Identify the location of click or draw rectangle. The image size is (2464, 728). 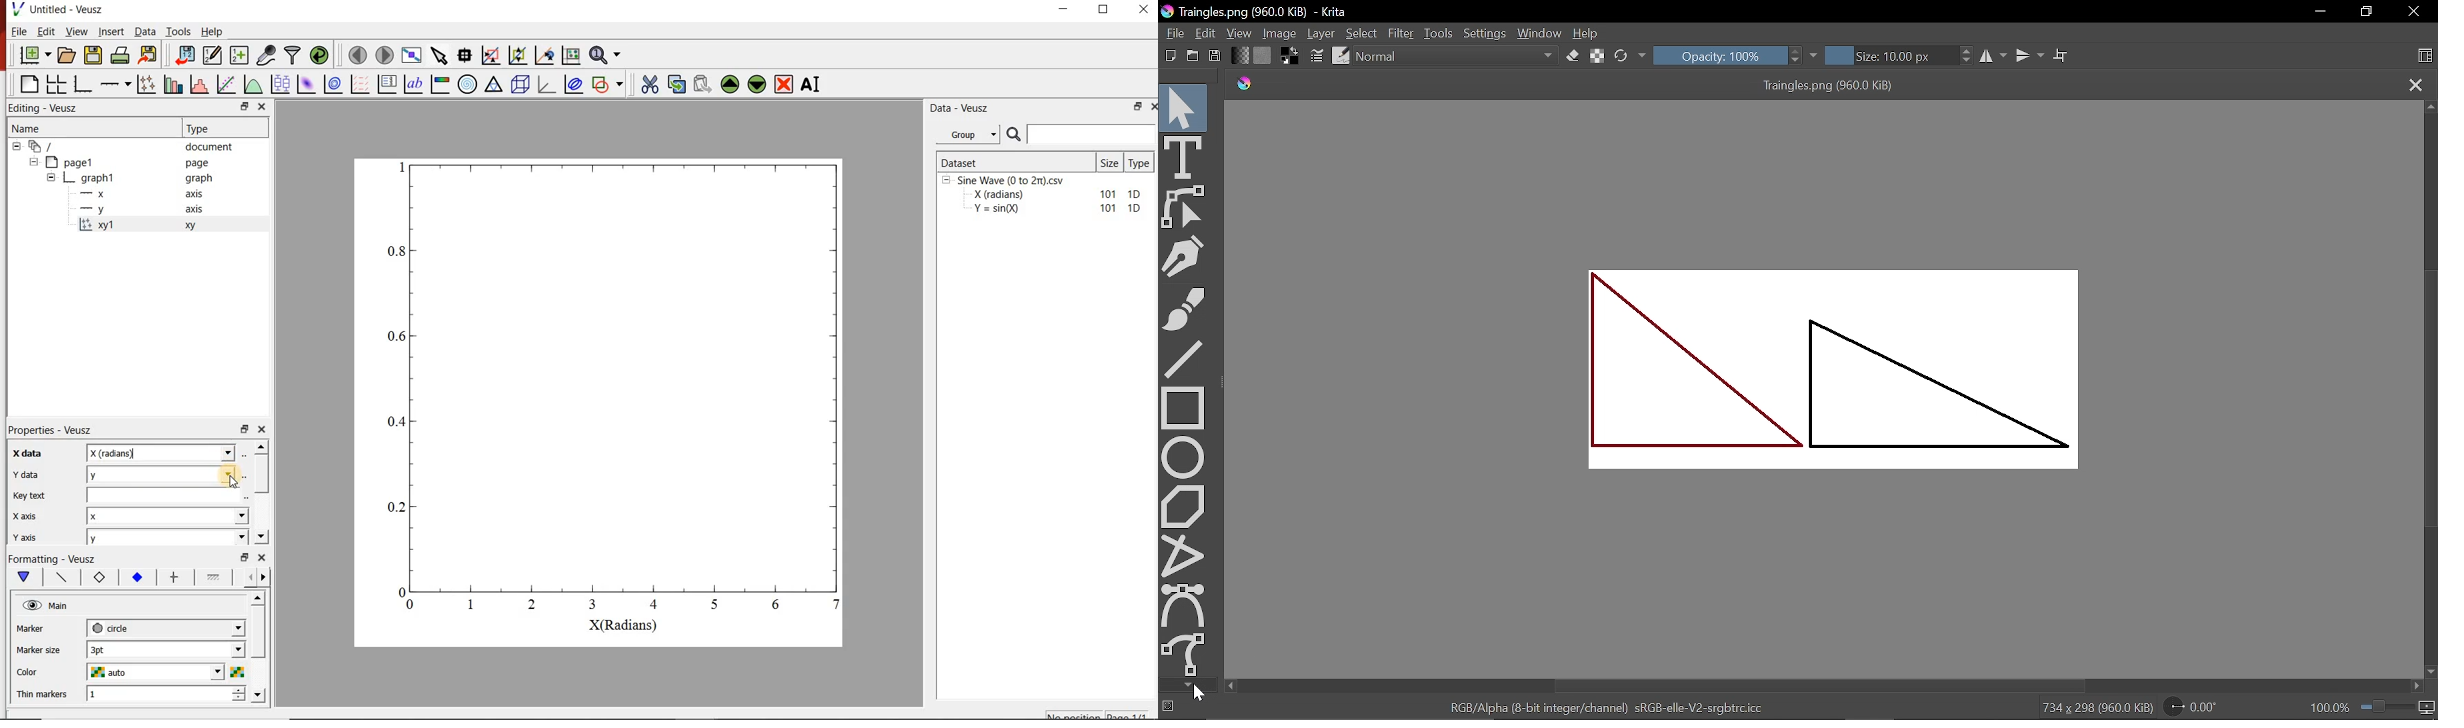
(491, 54).